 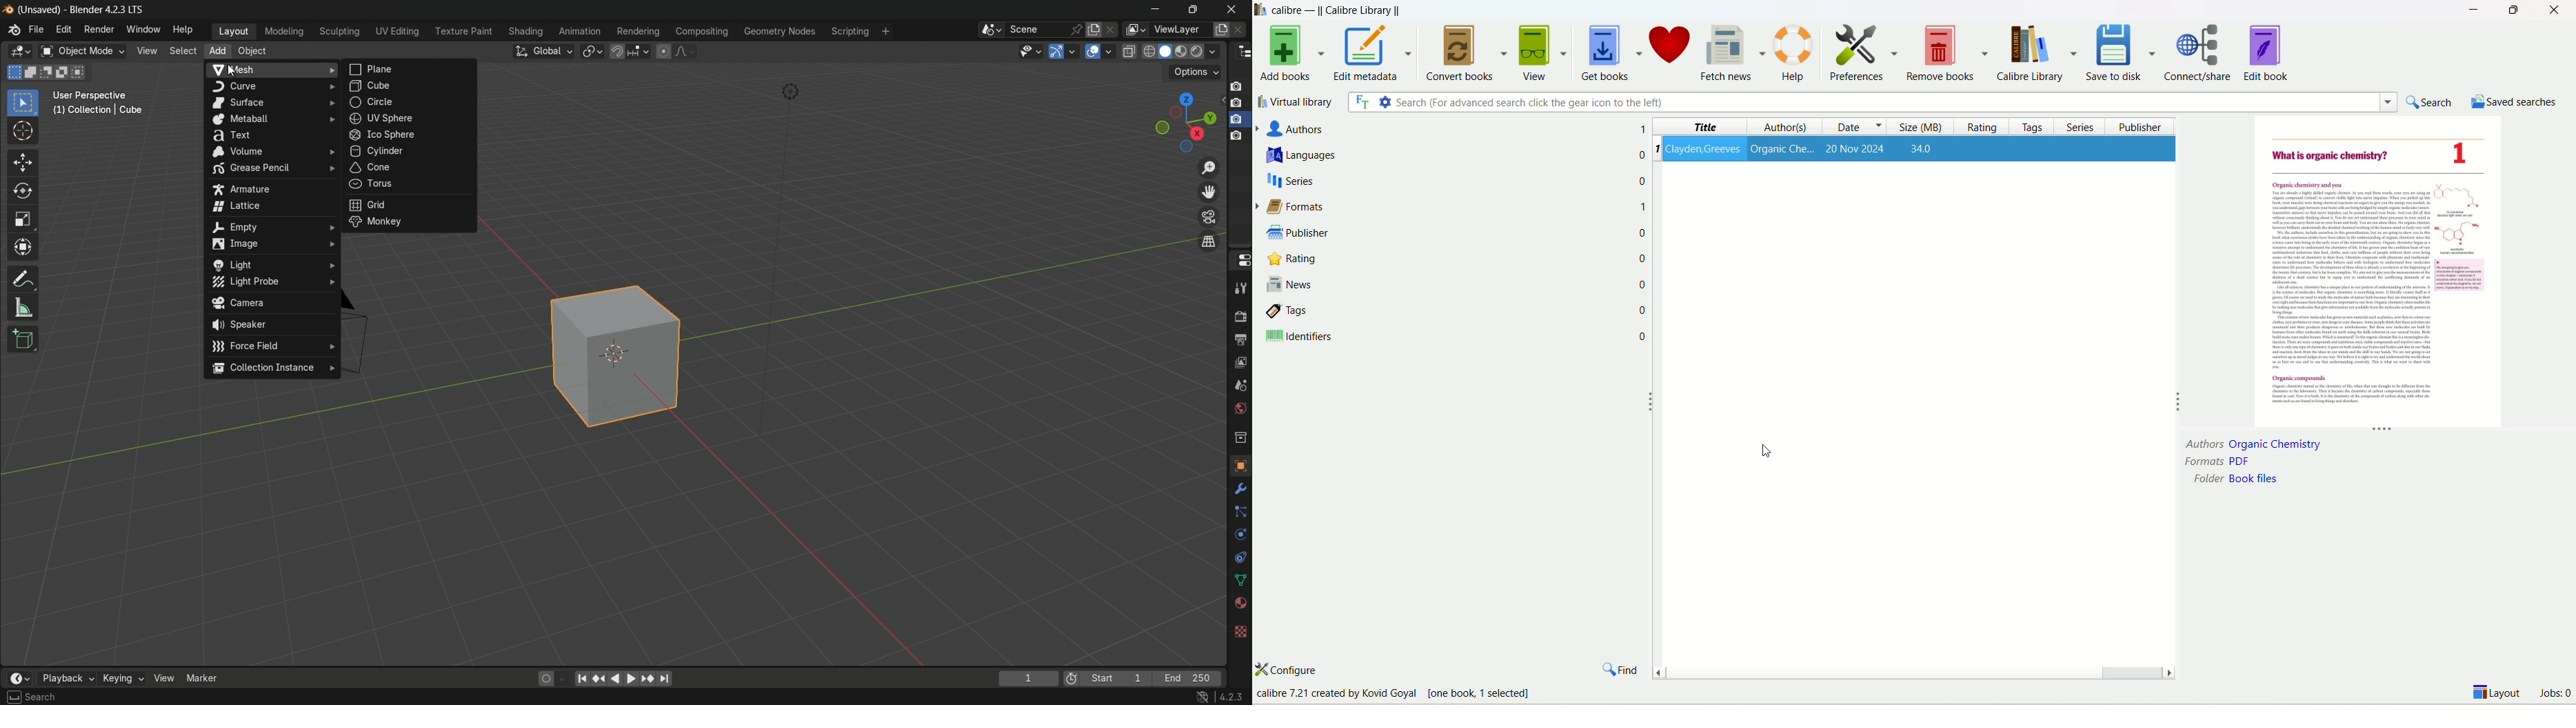 I want to click on donate, so click(x=1672, y=50).